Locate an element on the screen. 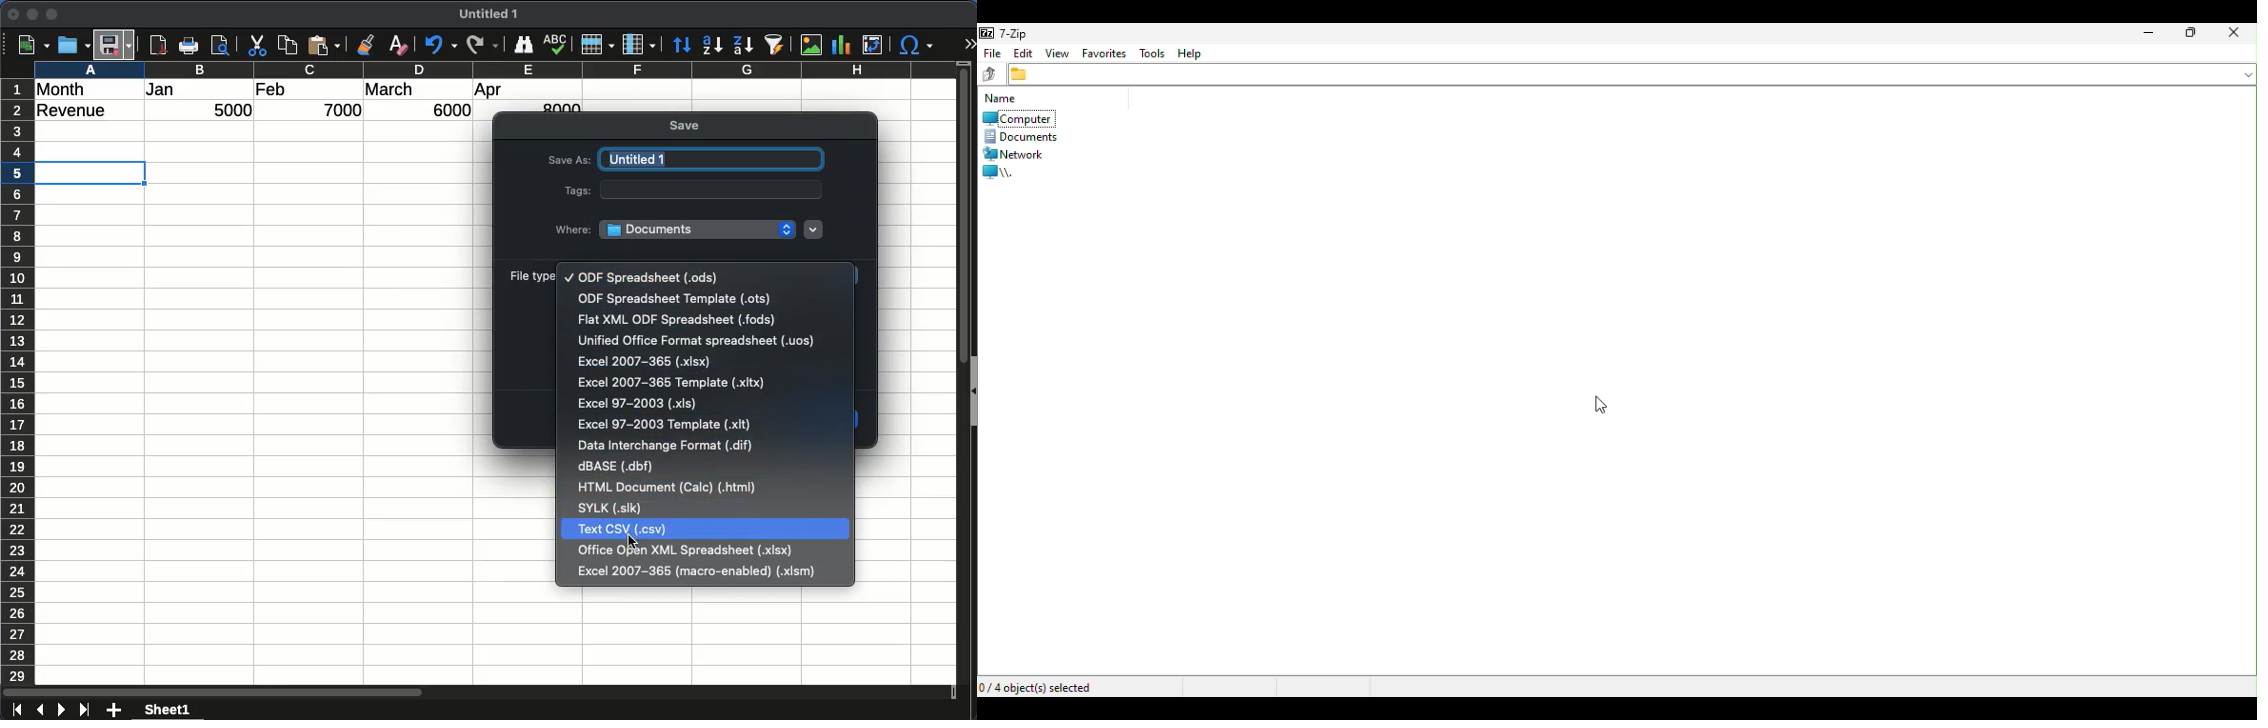 The height and width of the screenshot is (728, 2268). where is located at coordinates (574, 228).